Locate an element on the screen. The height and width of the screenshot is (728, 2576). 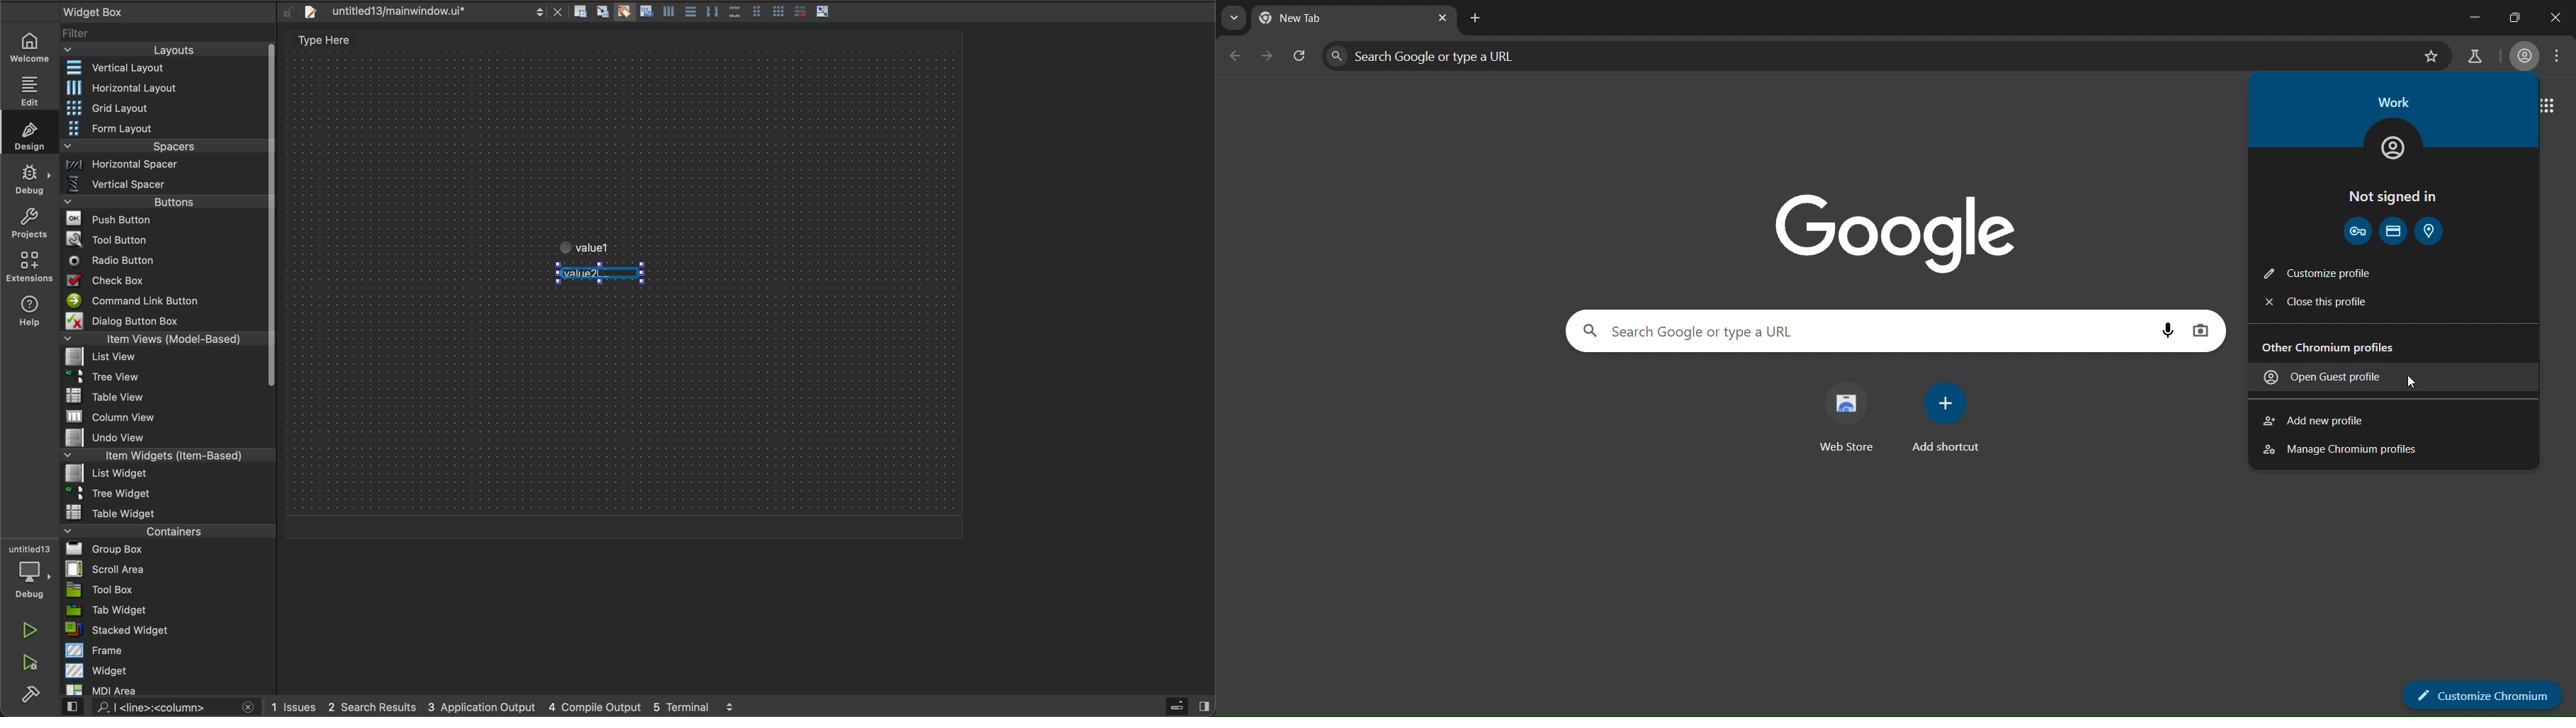
 is located at coordinates (162, 380).